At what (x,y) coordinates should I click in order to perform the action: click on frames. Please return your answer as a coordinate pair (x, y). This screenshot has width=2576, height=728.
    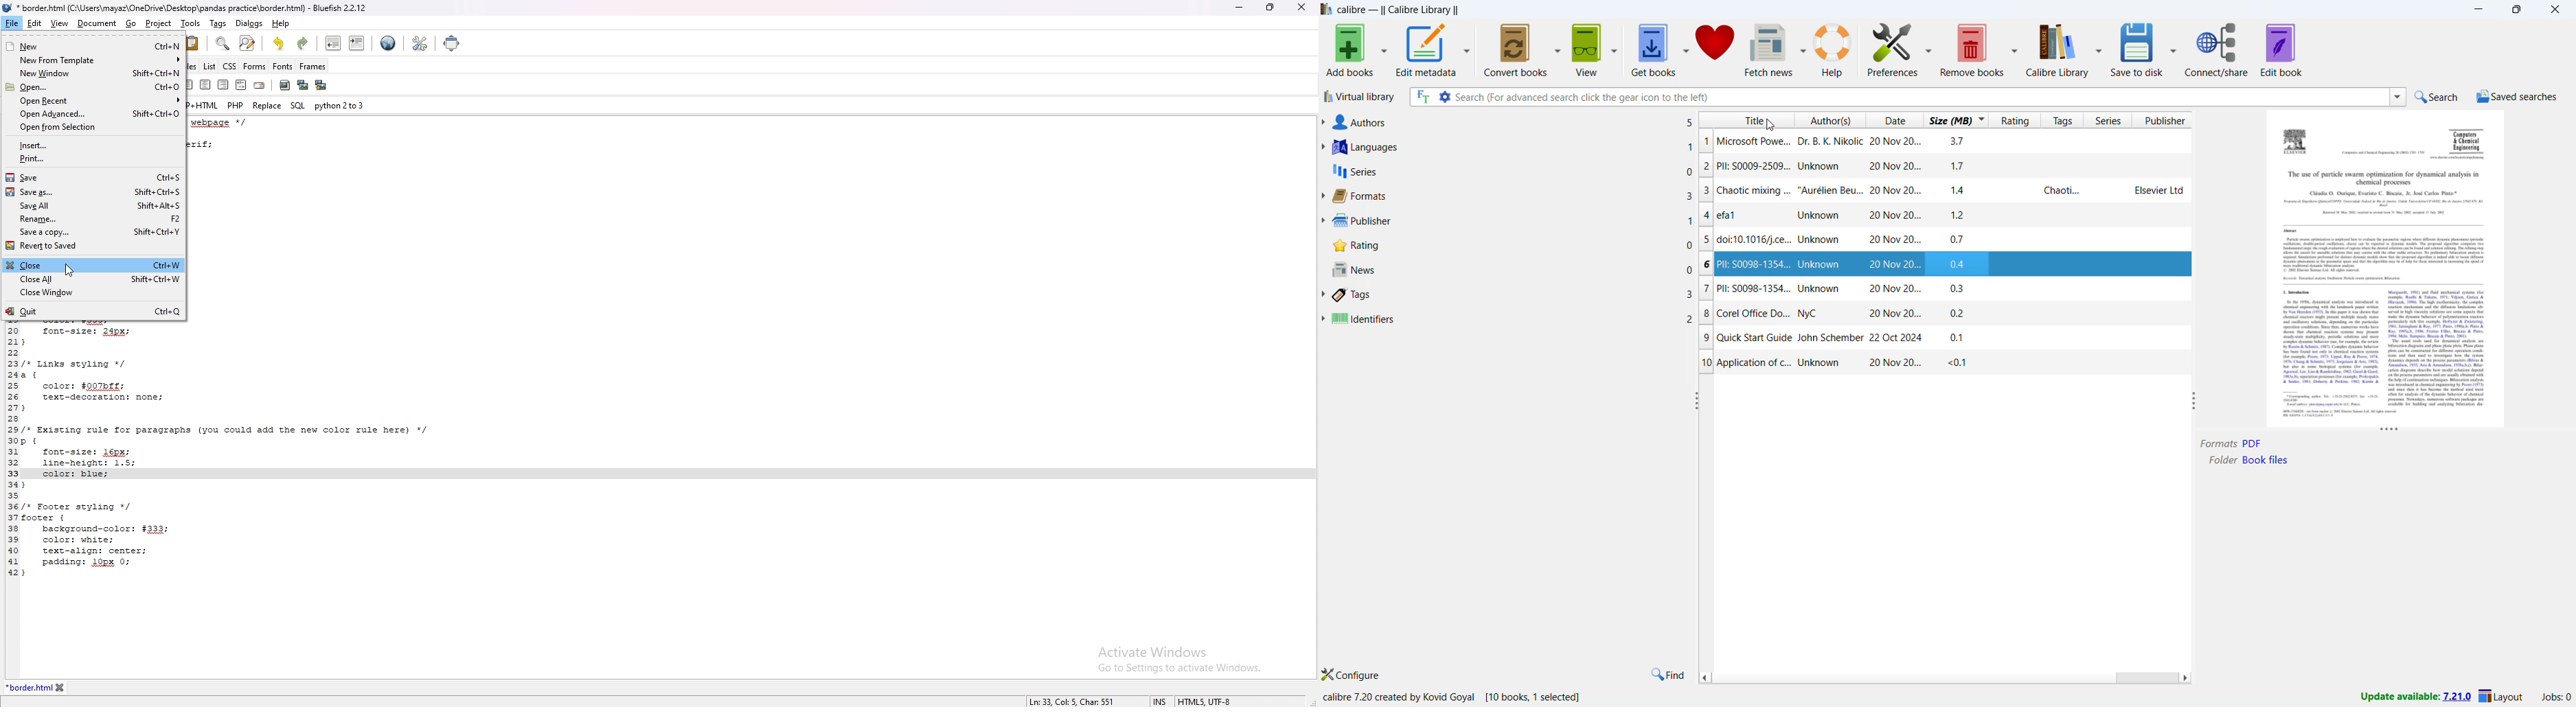
    Looking at the image, I should click on (313, 65).